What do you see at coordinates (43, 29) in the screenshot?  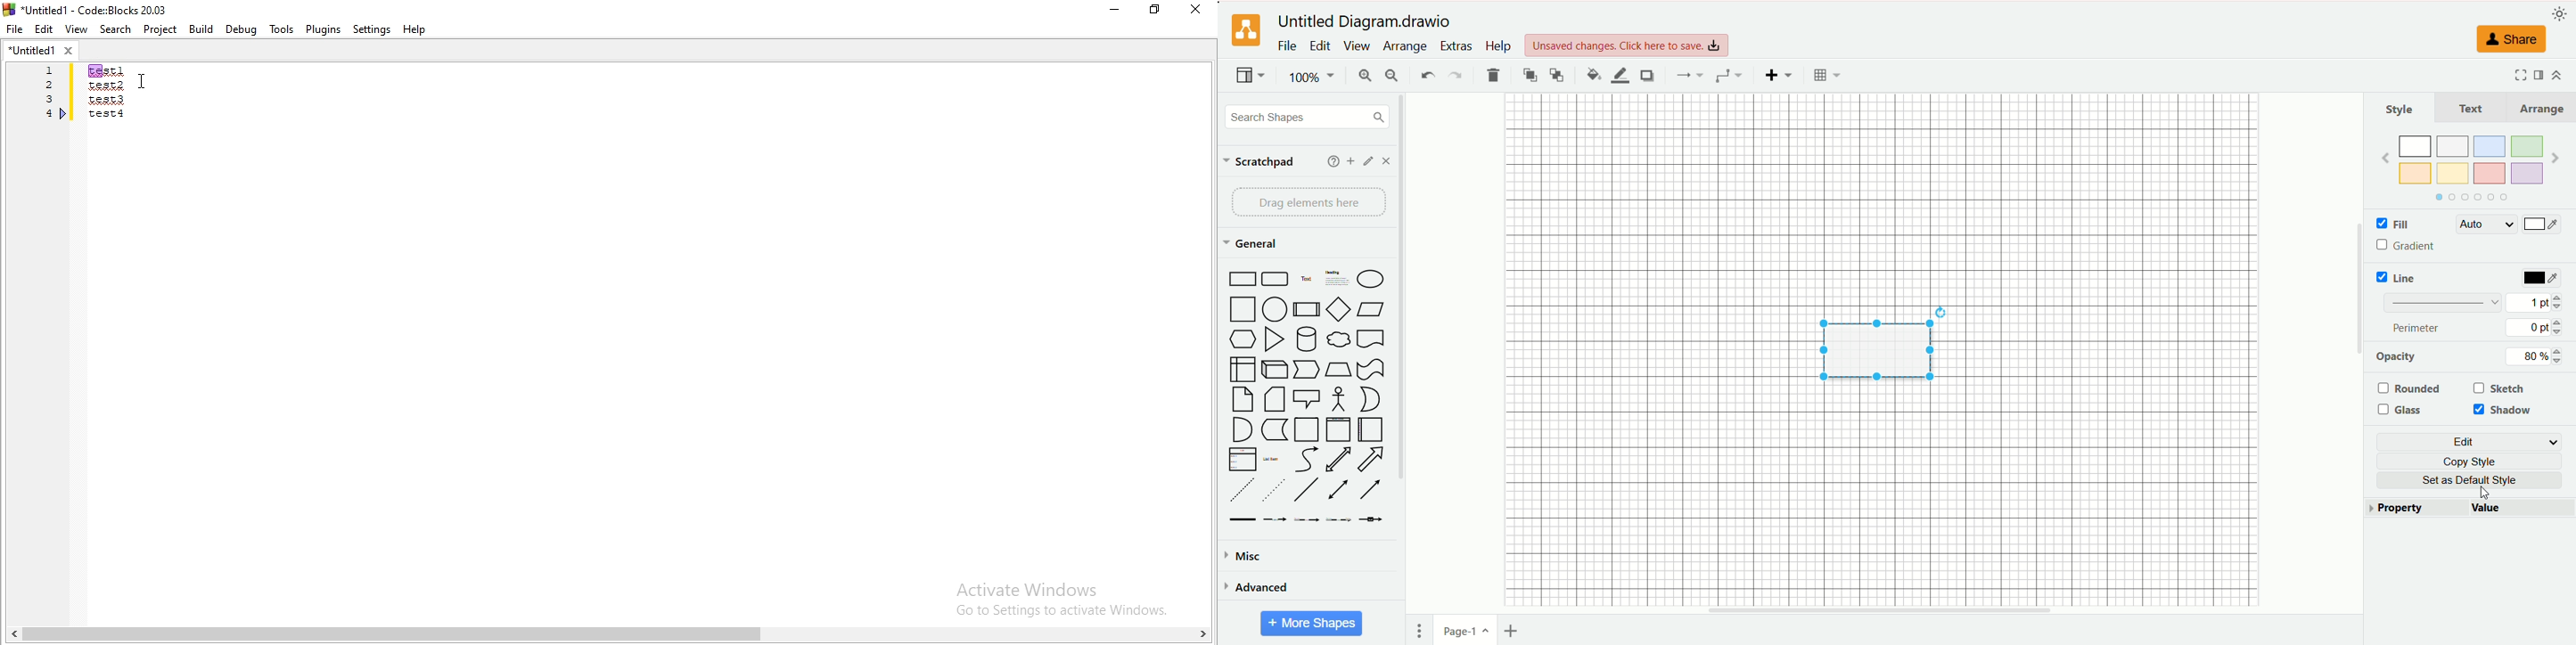 I see `Edit ` at bounding box center [43, 29].